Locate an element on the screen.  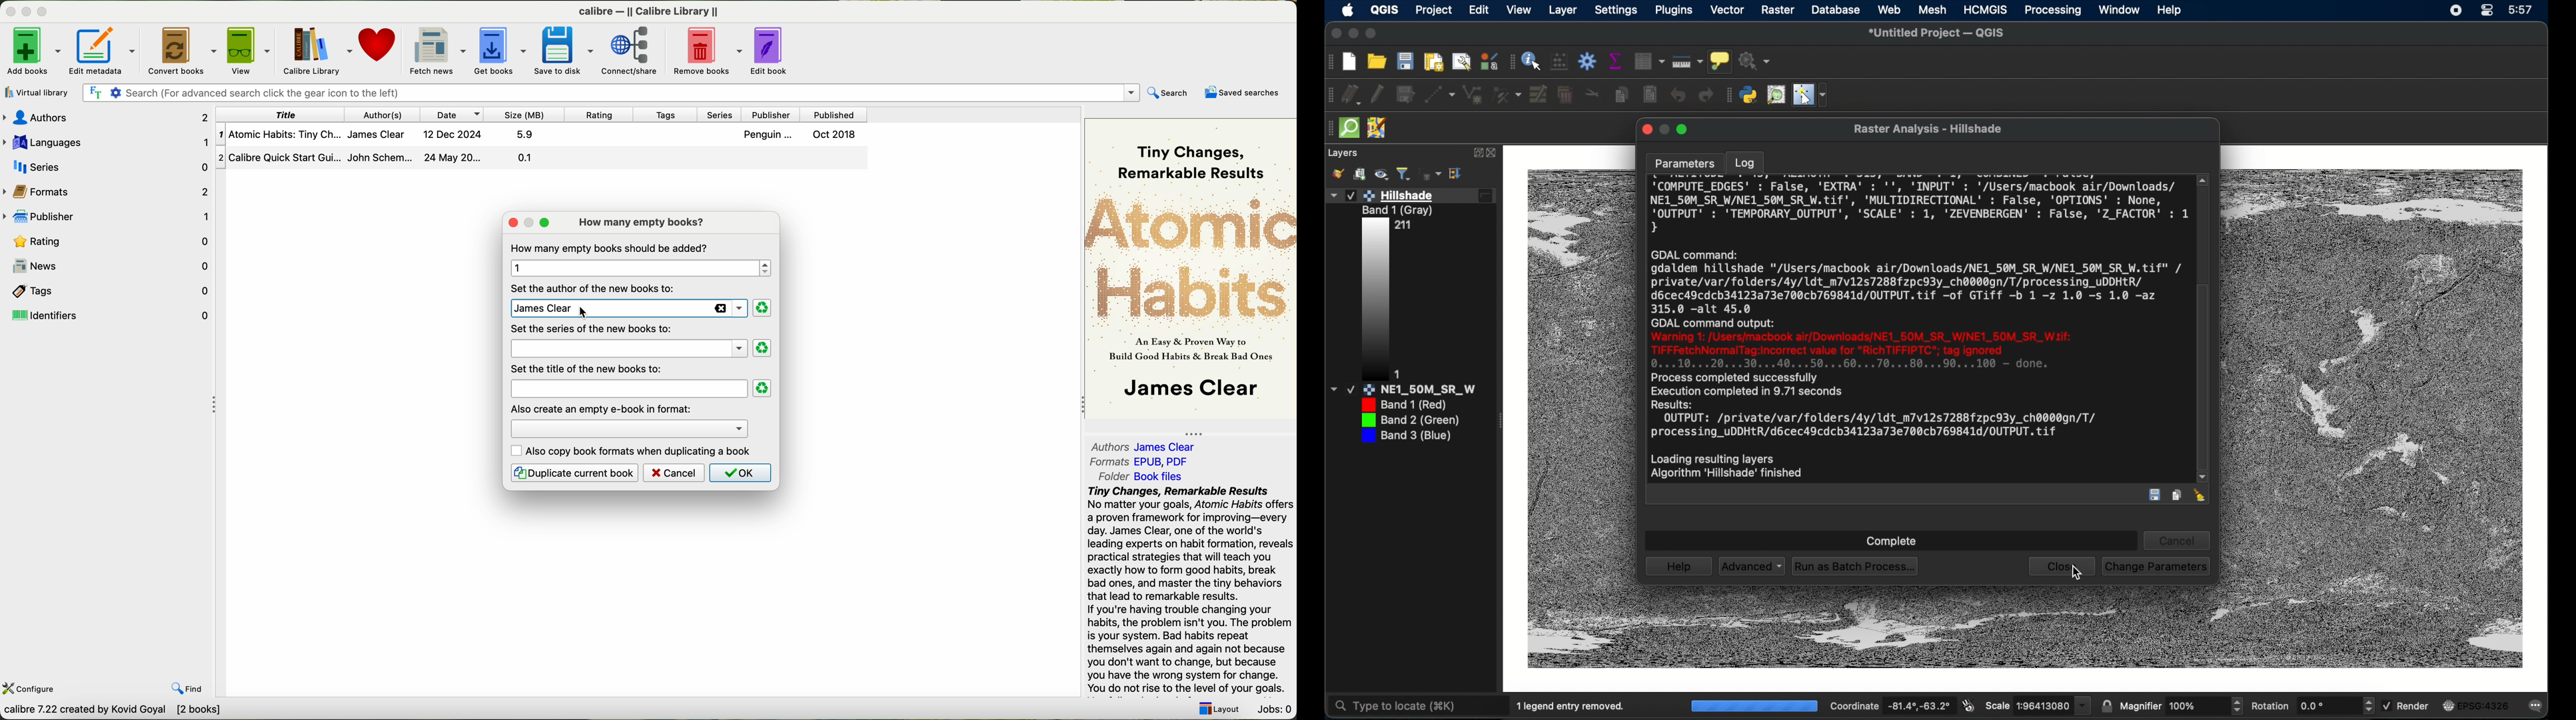
copy is located at coordinates (1622, 95).